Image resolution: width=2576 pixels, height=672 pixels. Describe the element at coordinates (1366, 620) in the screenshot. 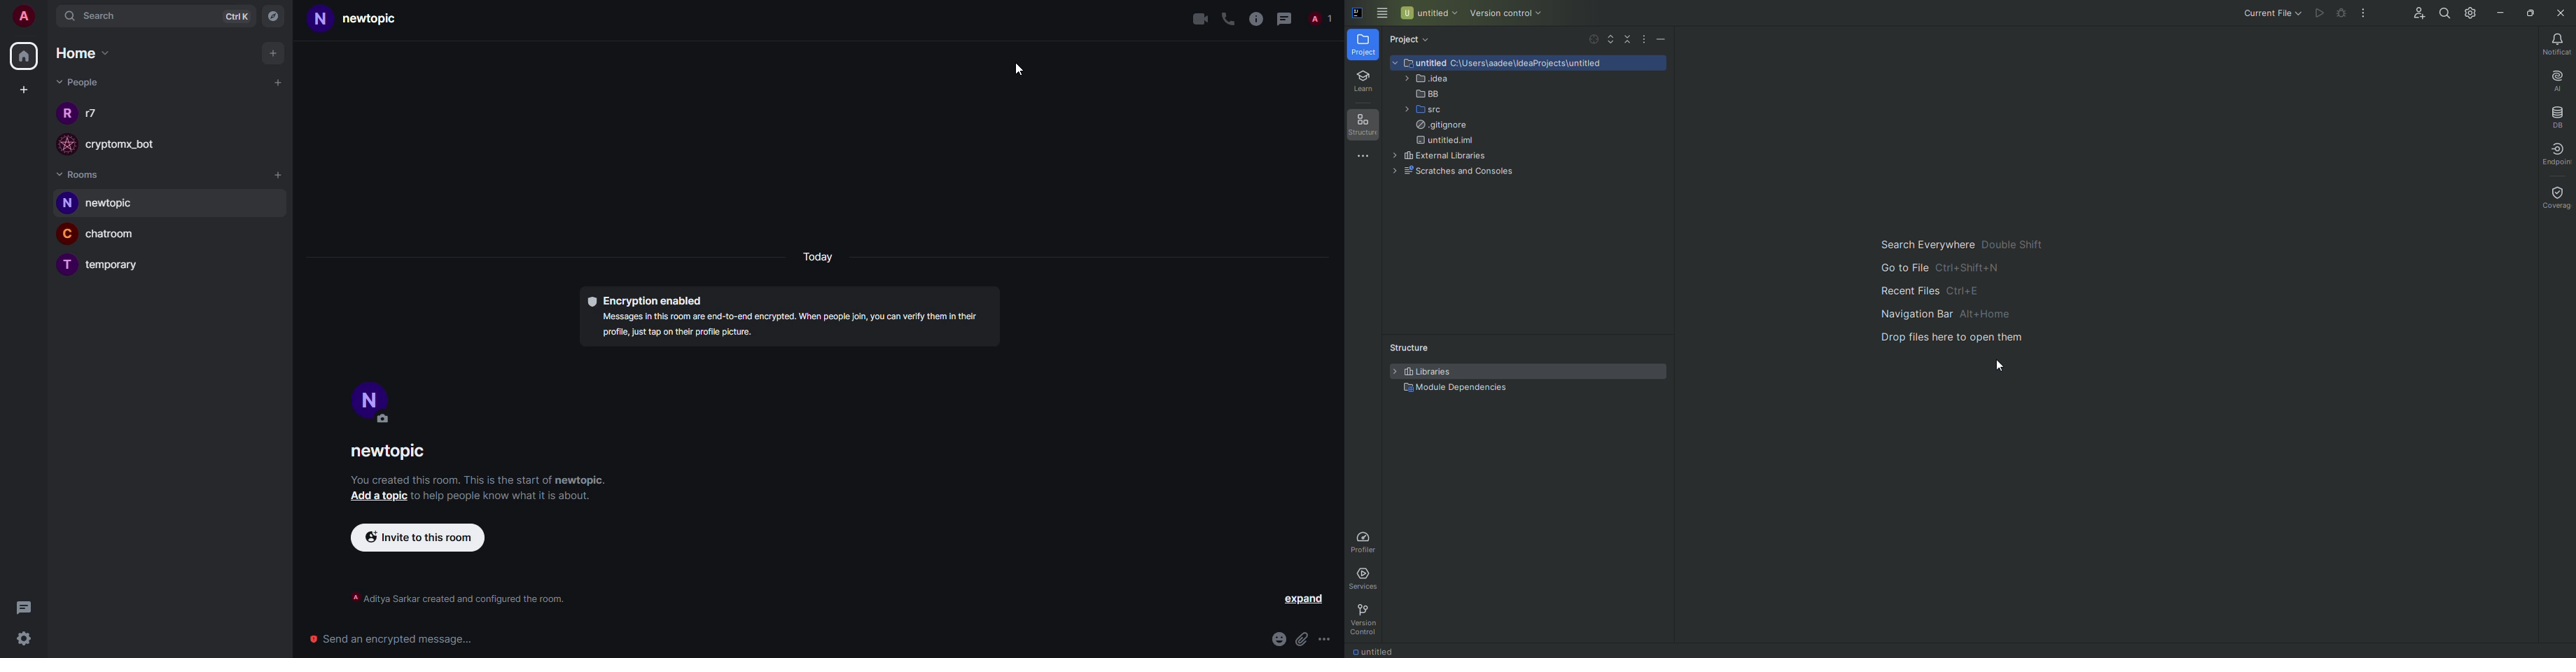

I see `Version Control` at that location.